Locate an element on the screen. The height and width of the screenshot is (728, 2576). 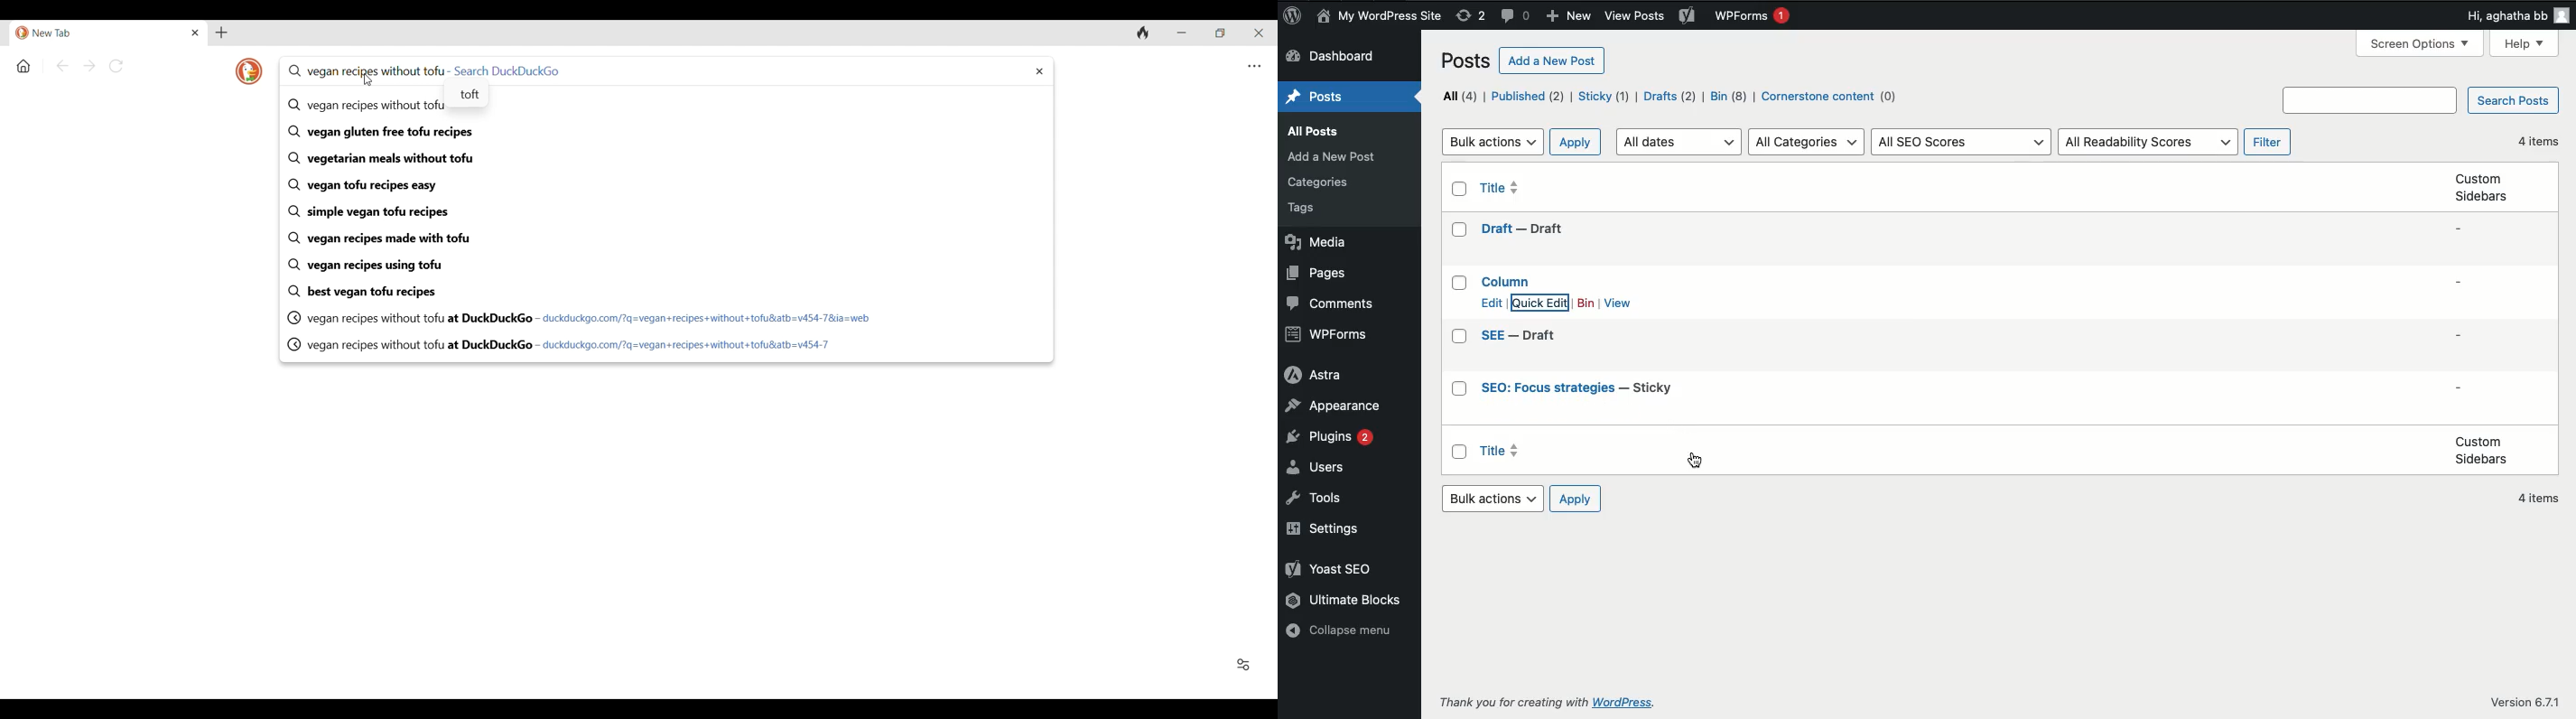
Go back is located at coordinates (63, 66).